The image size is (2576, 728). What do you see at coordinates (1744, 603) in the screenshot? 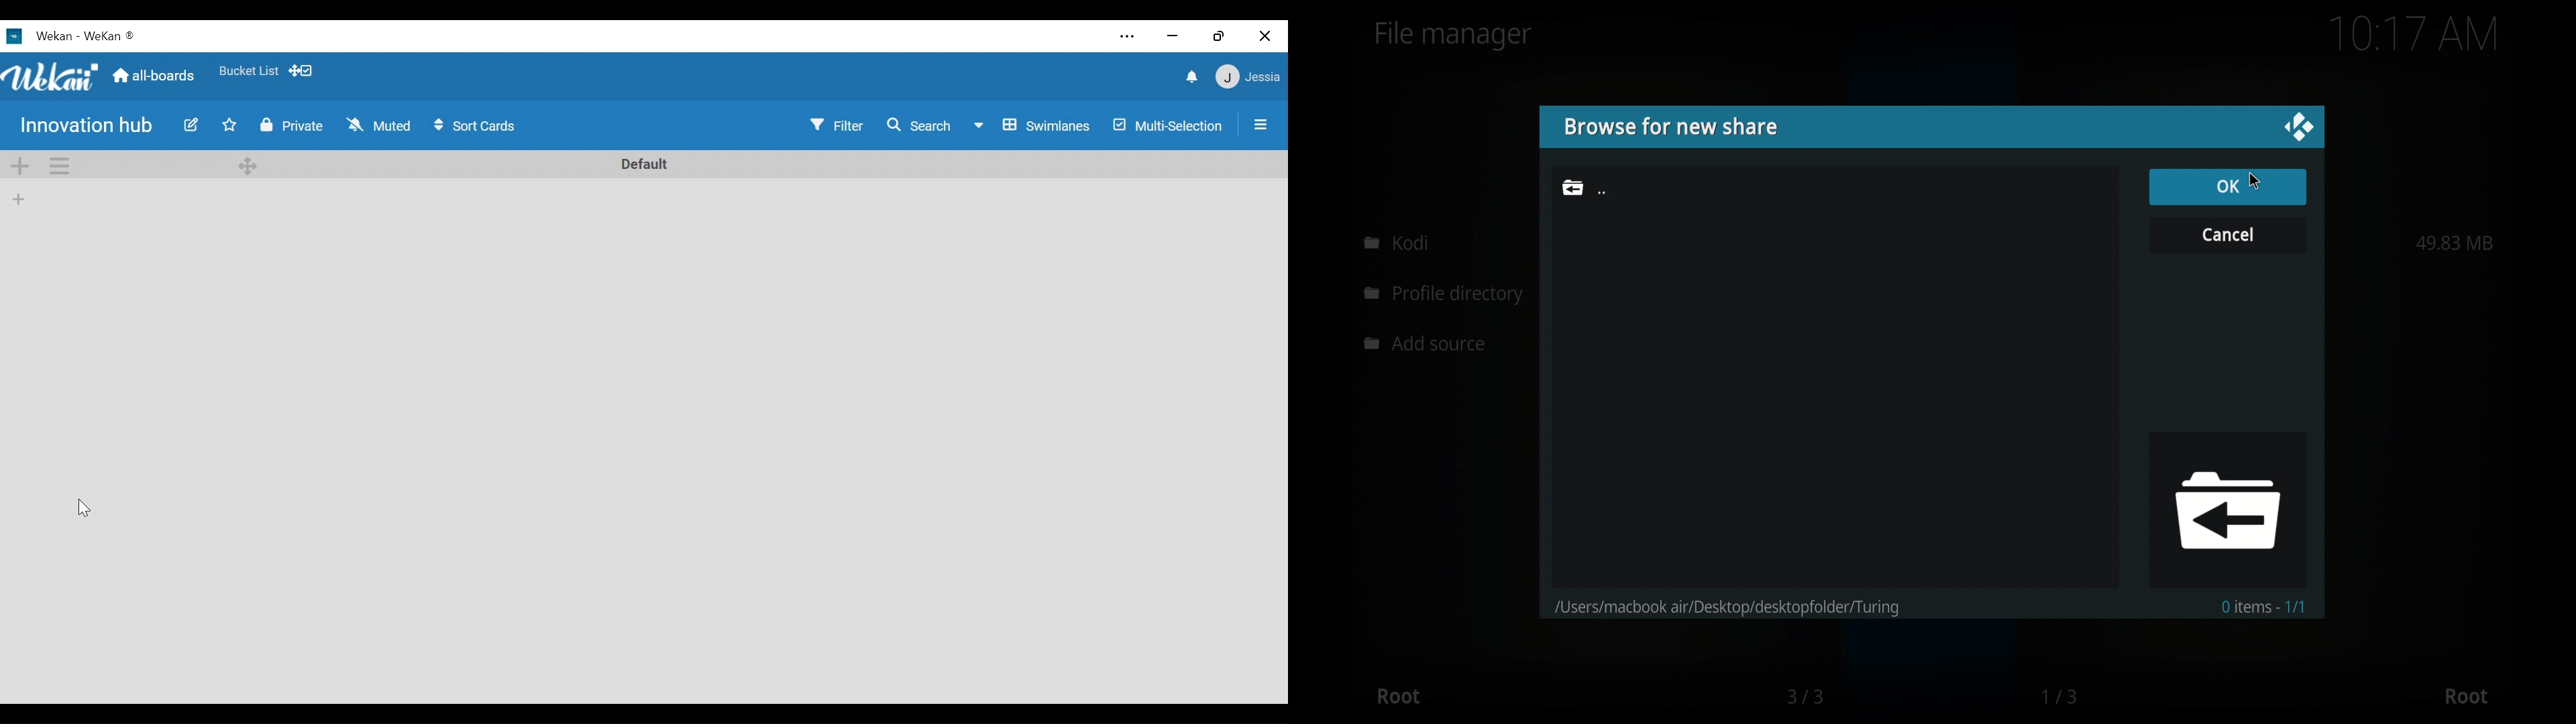
I see `/Users/macbook air/Desktop/desktopfolder/Turing` at bounding box center [1744, 603].